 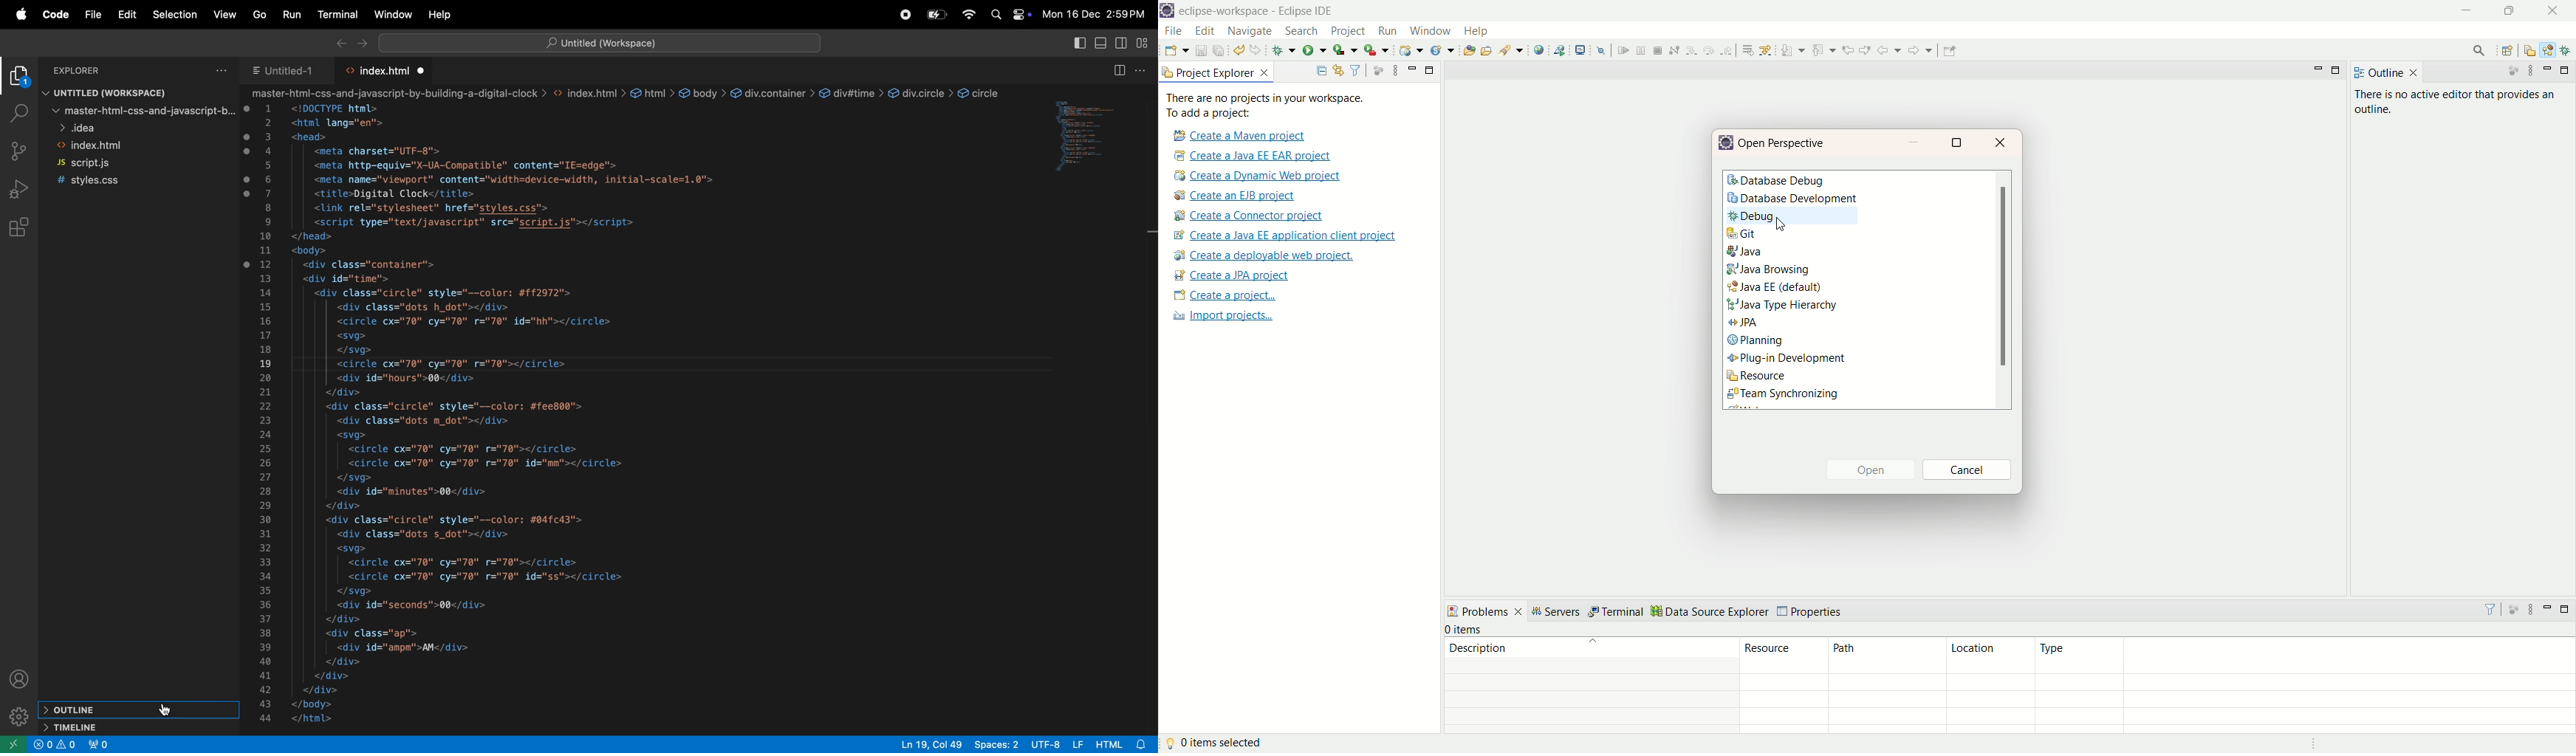 What do you see at coordinates (2548, 69) in the screenshot?
I see `minimize` at bounding box center [2548, 69].